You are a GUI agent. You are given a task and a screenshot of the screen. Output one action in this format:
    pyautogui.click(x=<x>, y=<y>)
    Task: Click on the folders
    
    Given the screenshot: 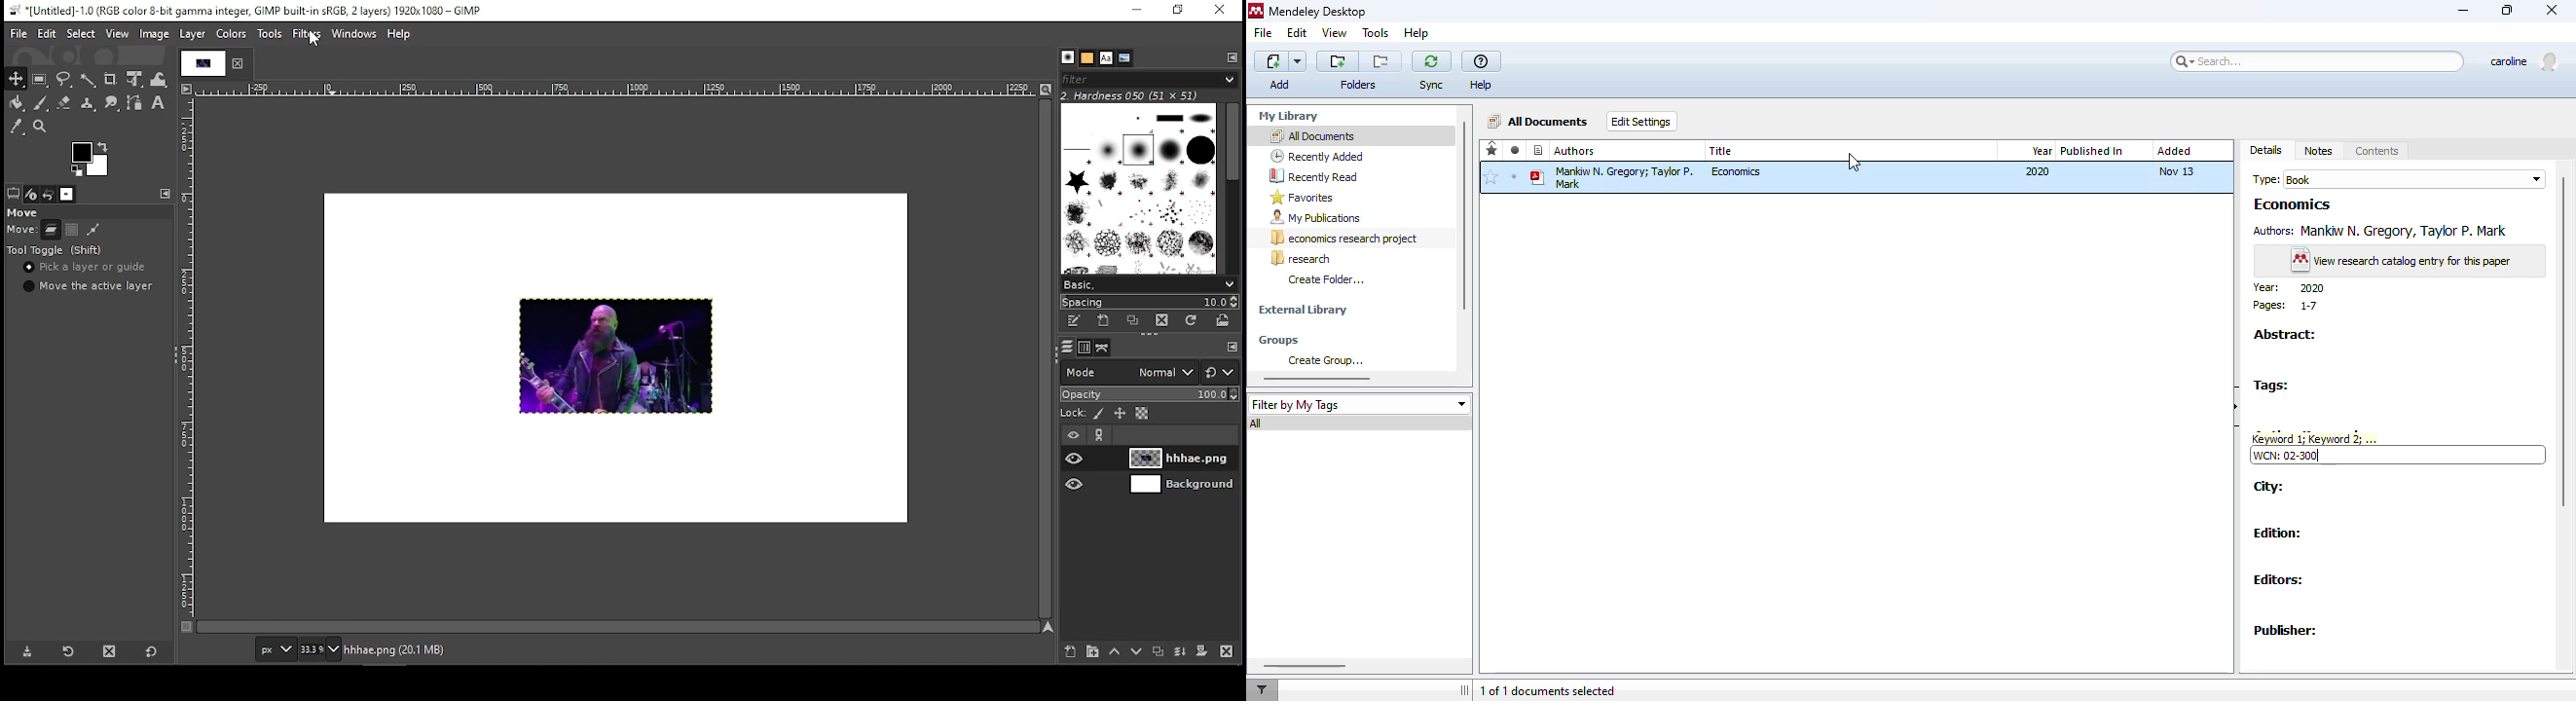 What is the action you would take?
    pyautogui.click(x=1357, y=85)
    